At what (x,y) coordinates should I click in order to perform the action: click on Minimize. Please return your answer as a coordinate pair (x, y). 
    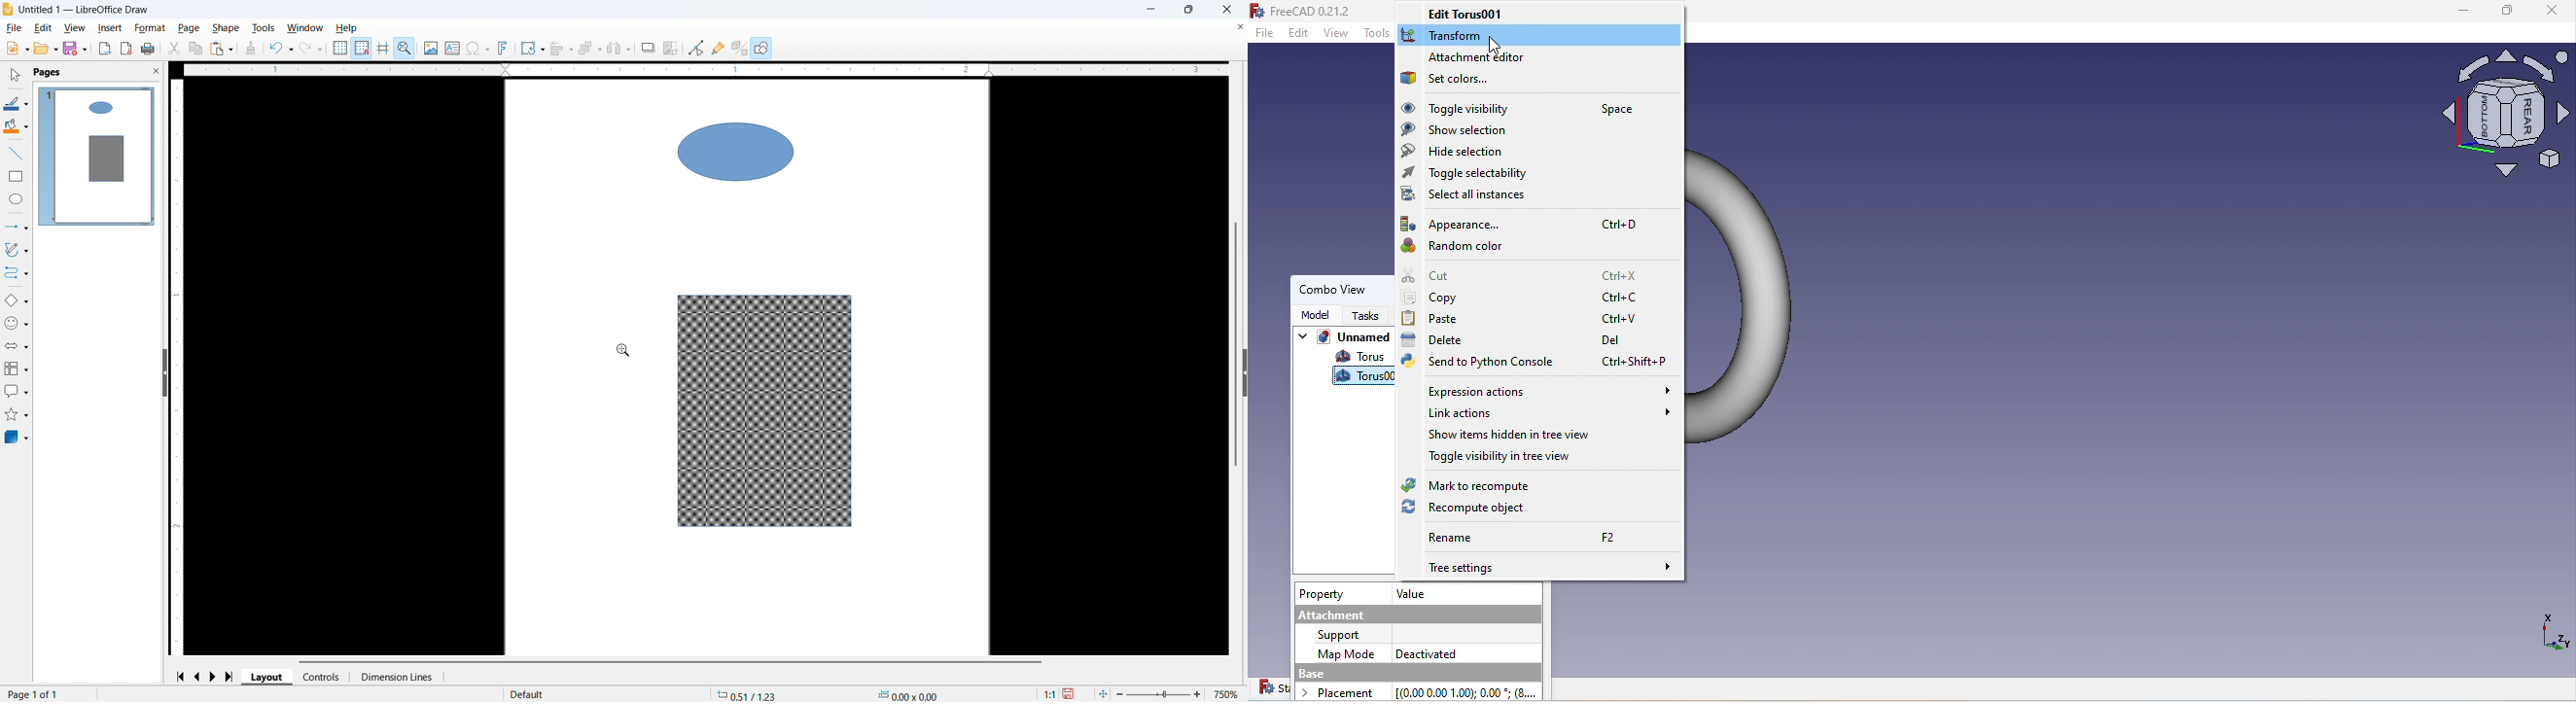
    Looking at the image, I should click on (2454, 14).